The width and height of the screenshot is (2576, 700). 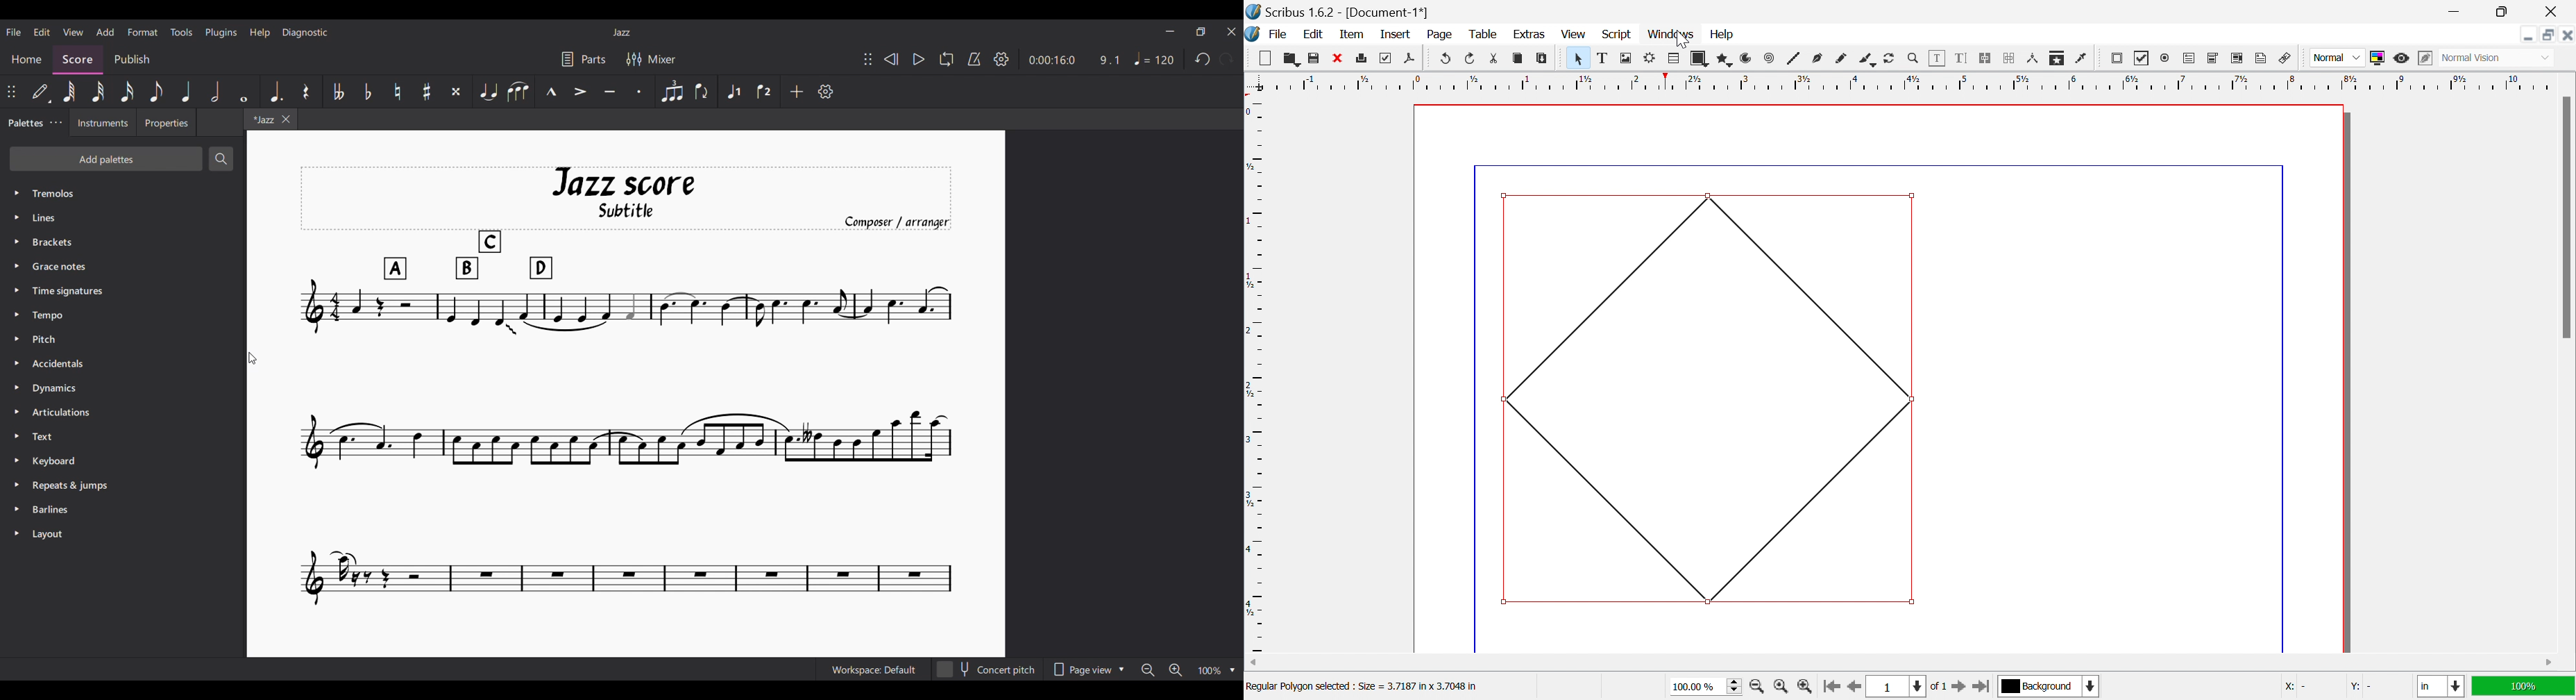 What do you see at coordinates (2050, 685) in the screenshot?
I see `background` at bounding box center [2050, 685].